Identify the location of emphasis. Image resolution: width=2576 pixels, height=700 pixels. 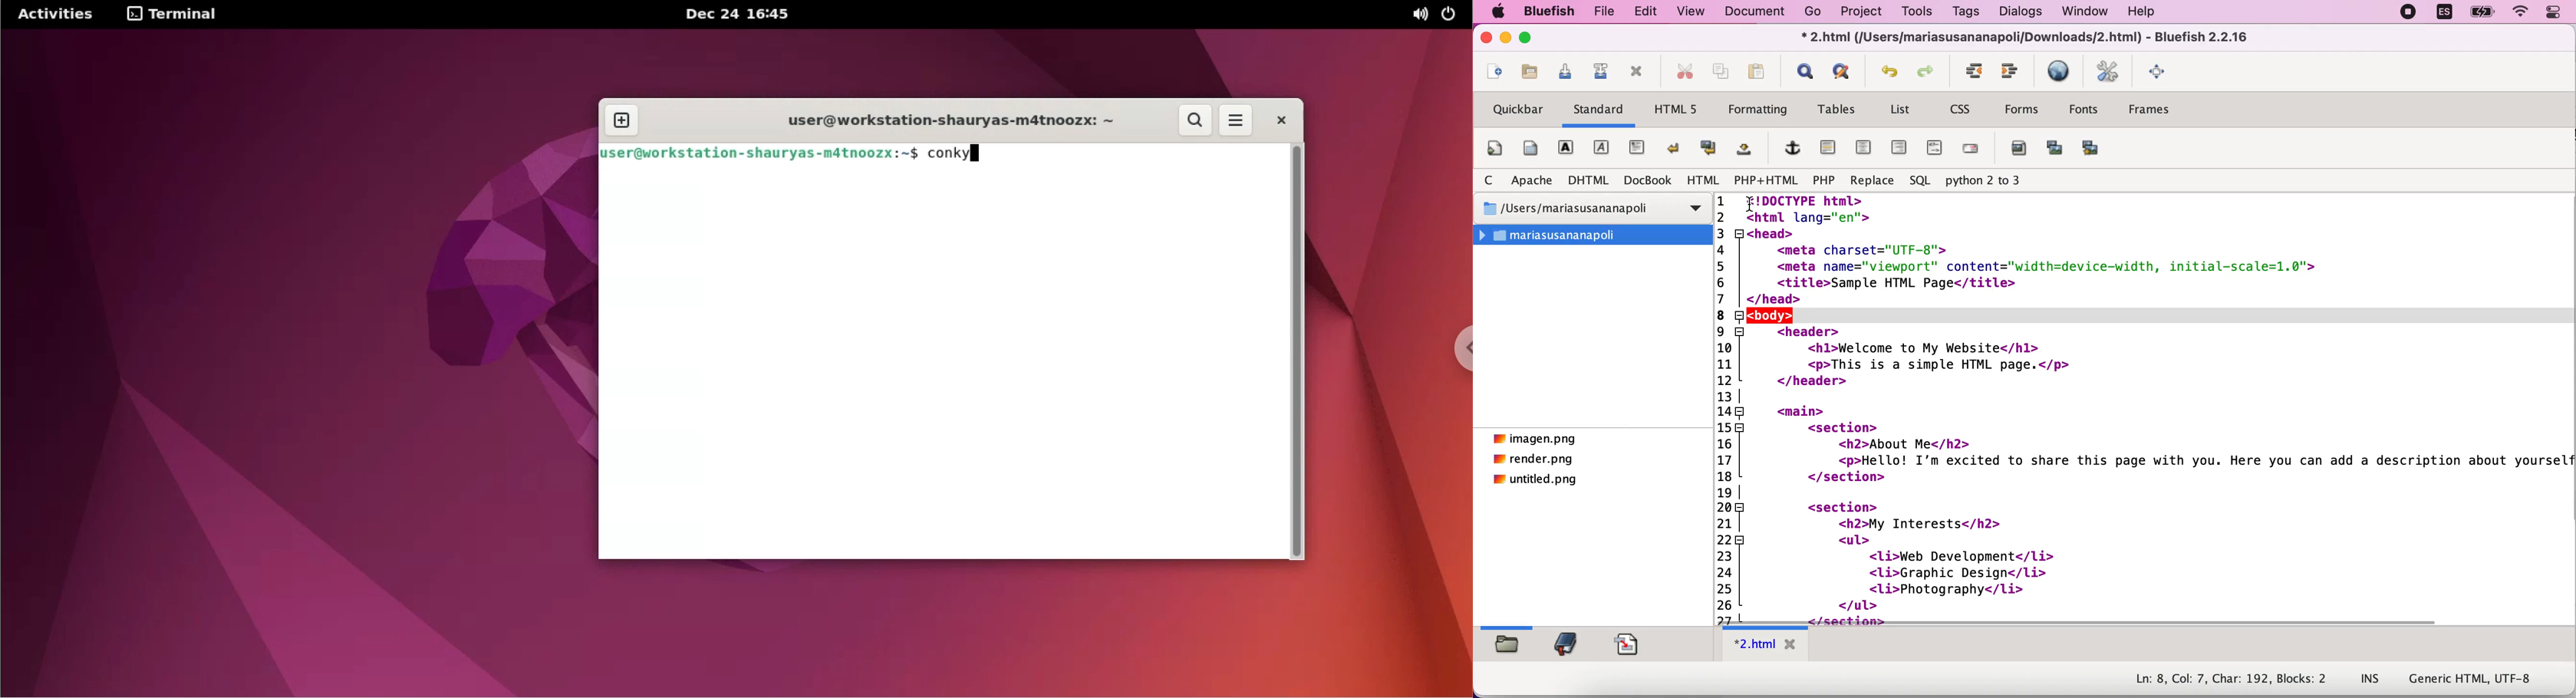
(1601, 148).